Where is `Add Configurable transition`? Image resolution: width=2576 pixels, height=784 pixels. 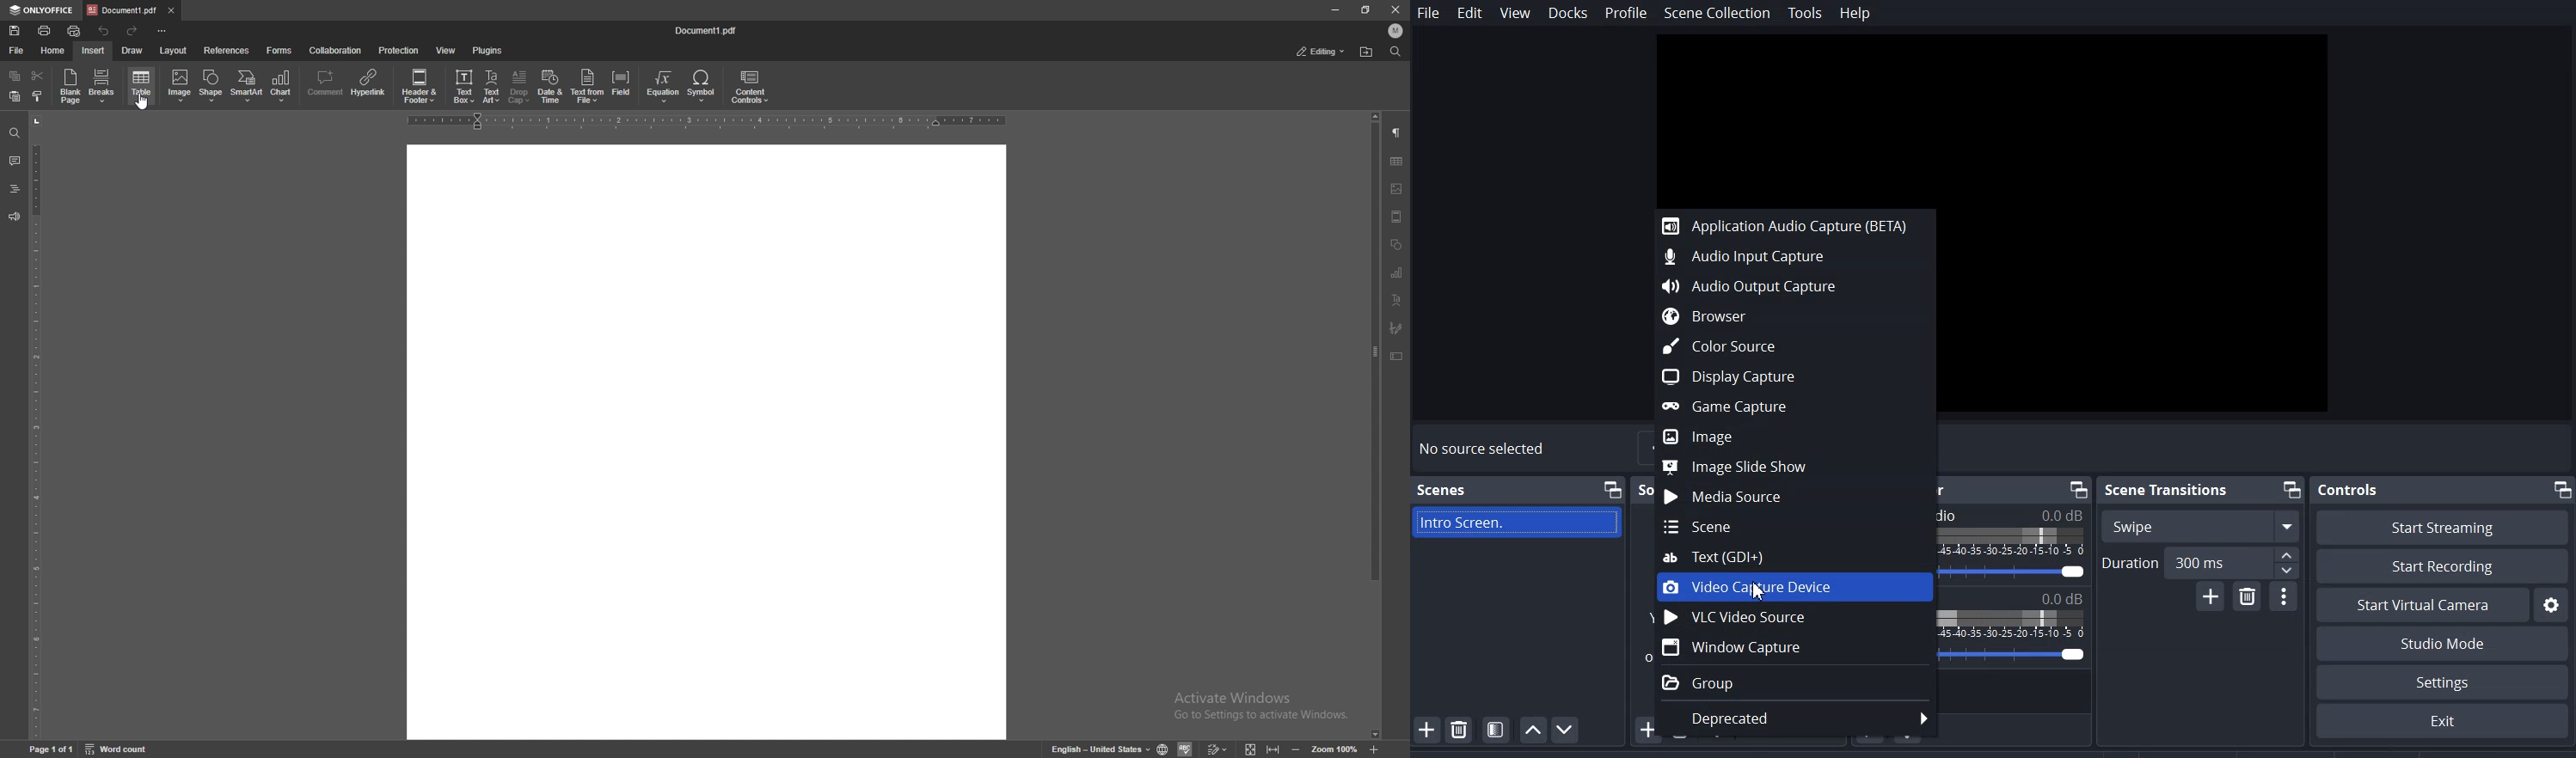
Add Configurable transition is located at coordinates (2211, 596).